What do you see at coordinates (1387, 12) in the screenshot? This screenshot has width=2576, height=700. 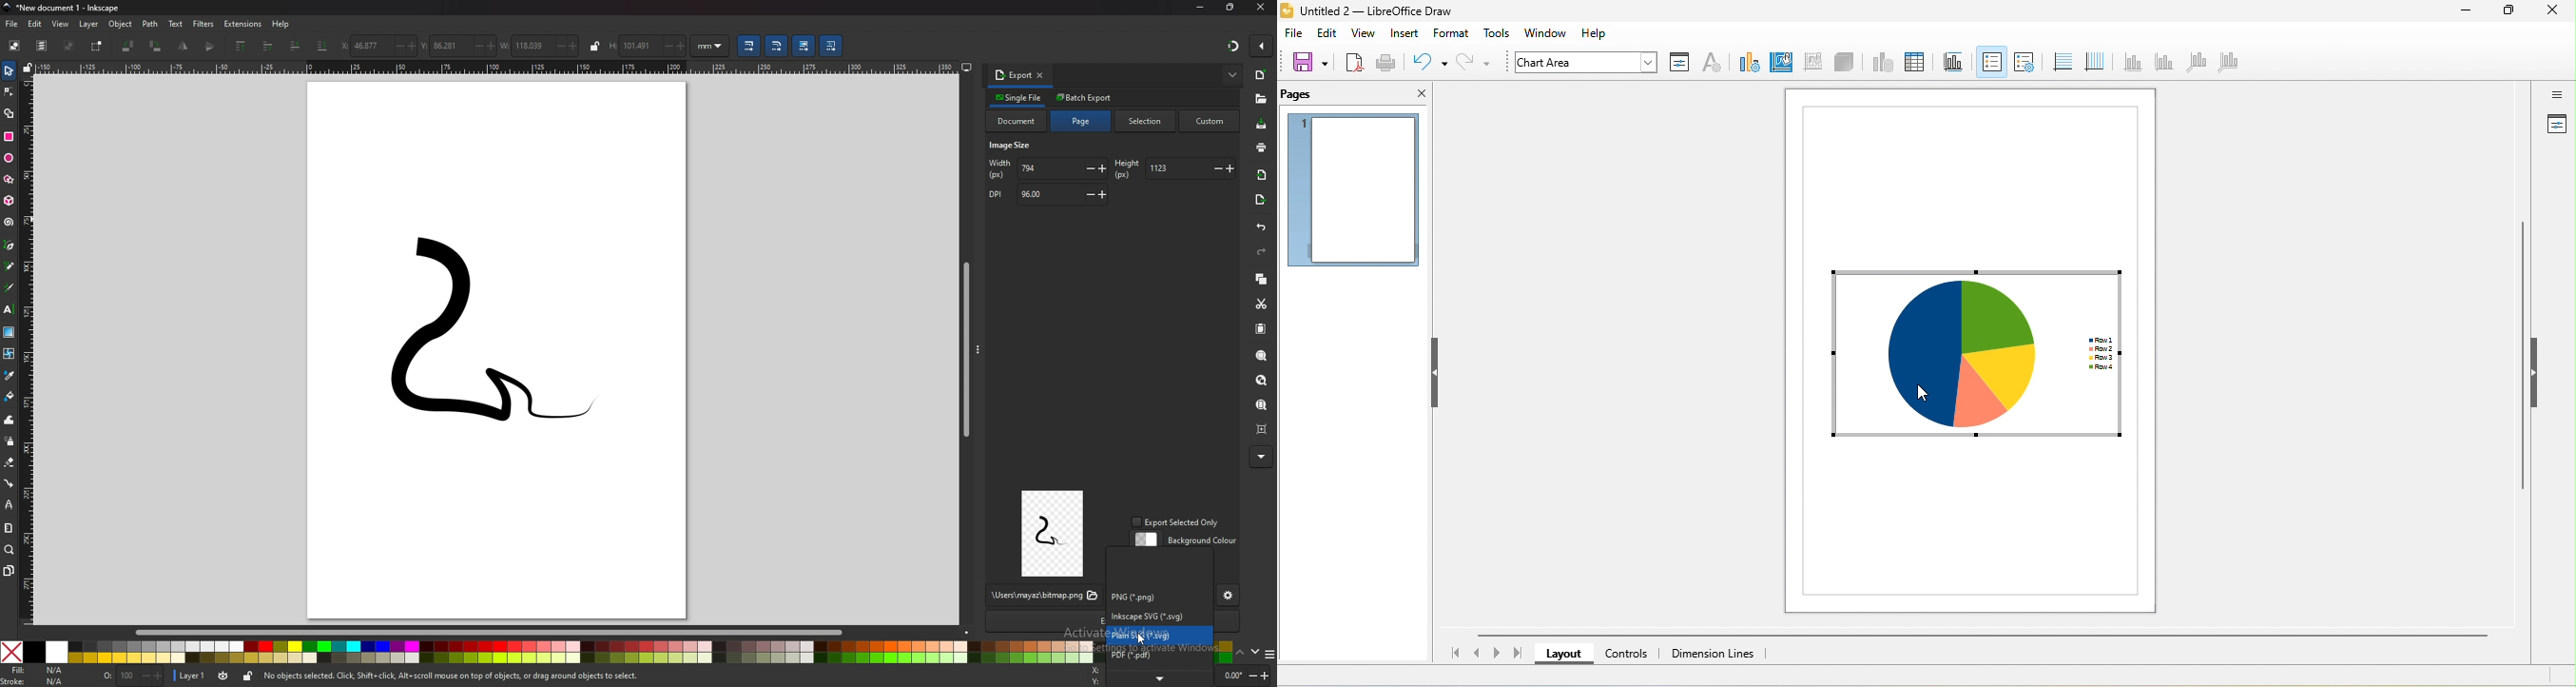 I see `untitled 2- libreoffice draw` at bounding box center [1387, 12].